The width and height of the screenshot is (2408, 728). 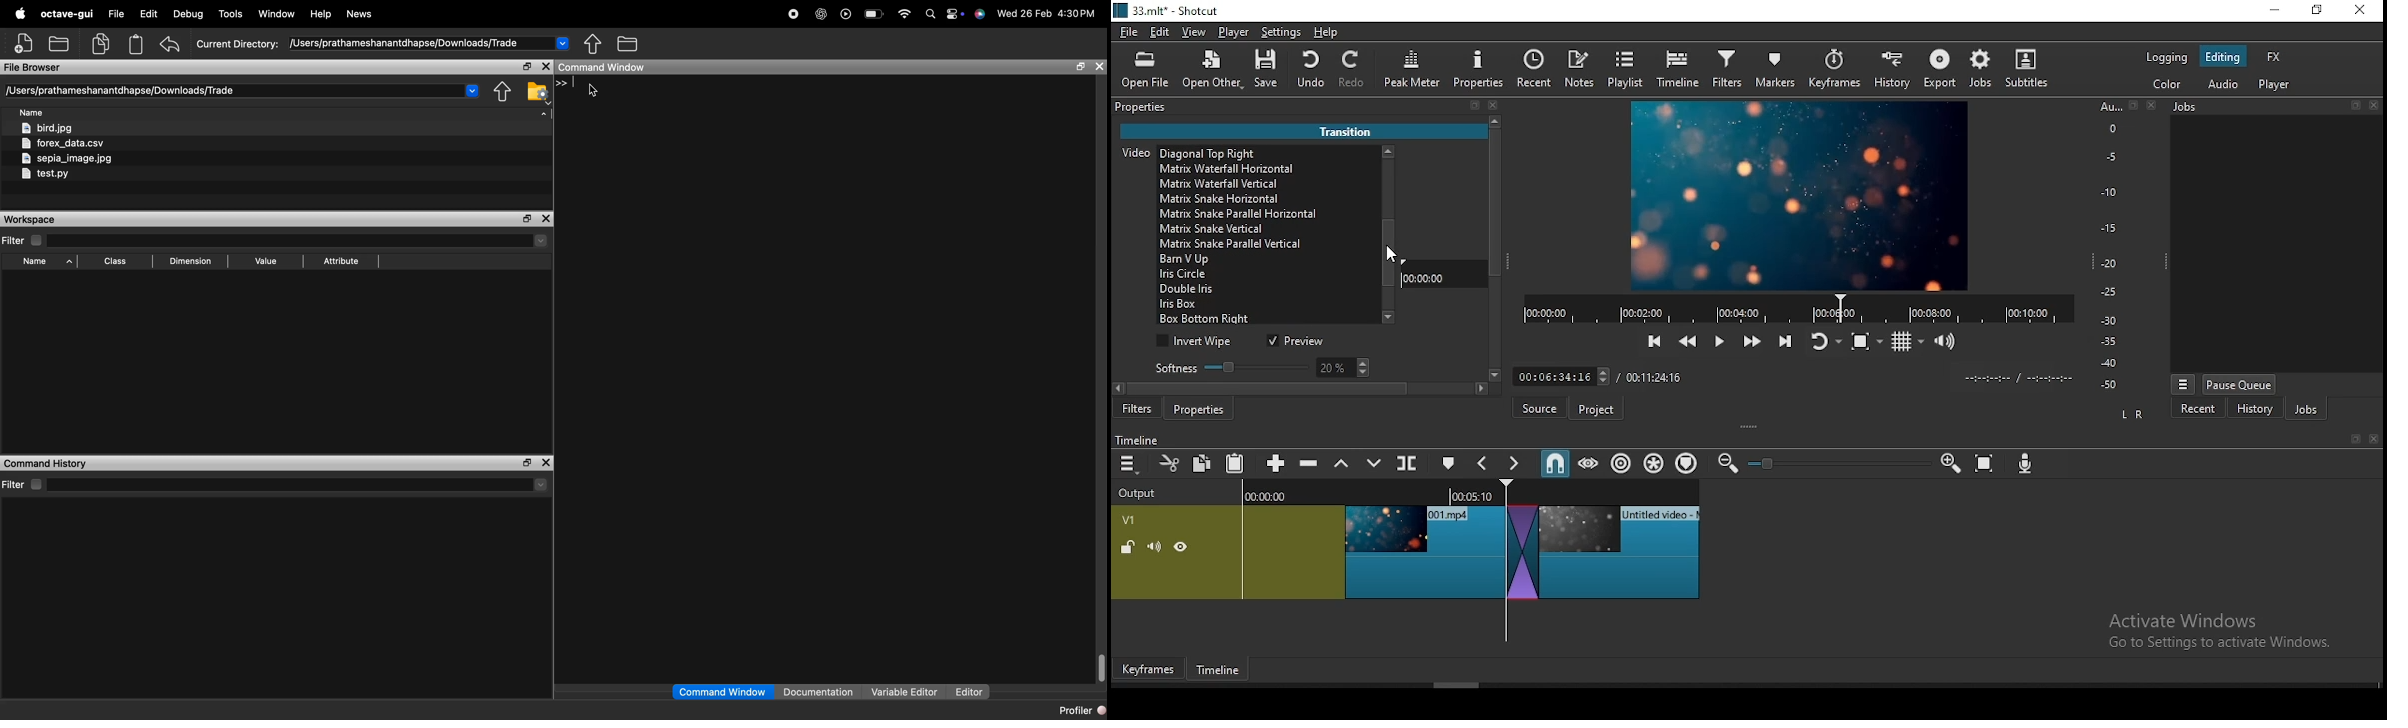 I want to click on peak meter, so click(x=1414, y=68).